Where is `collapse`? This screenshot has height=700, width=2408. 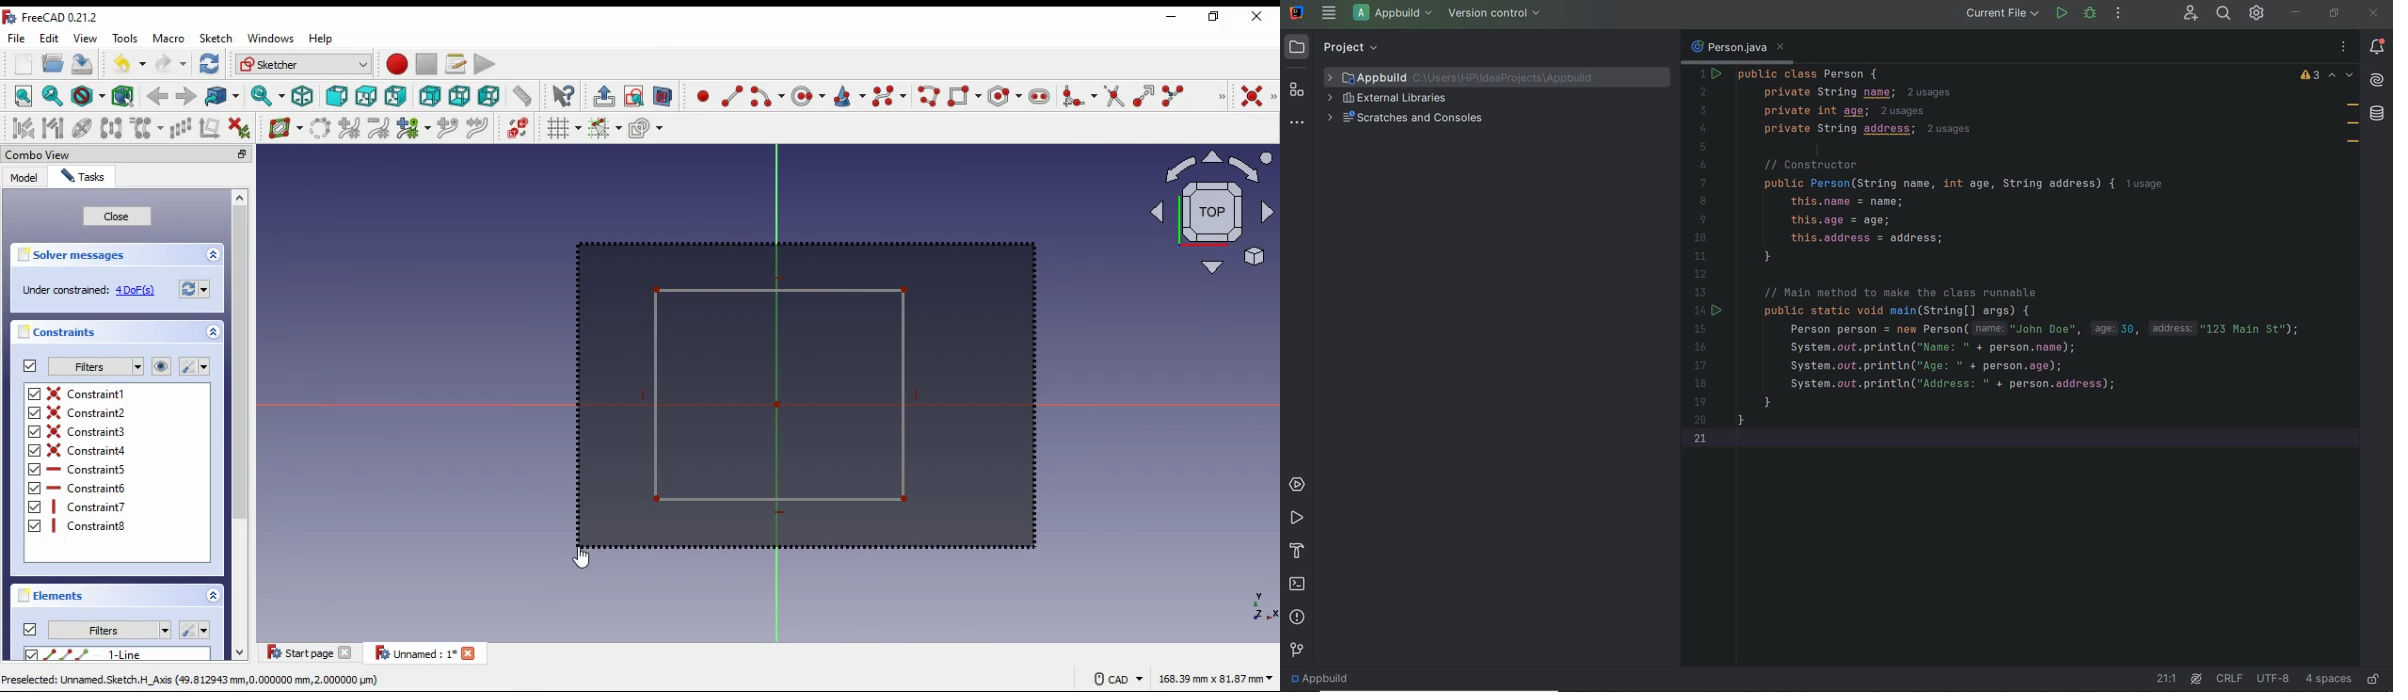
collapse is located at coordinates (213, 255).